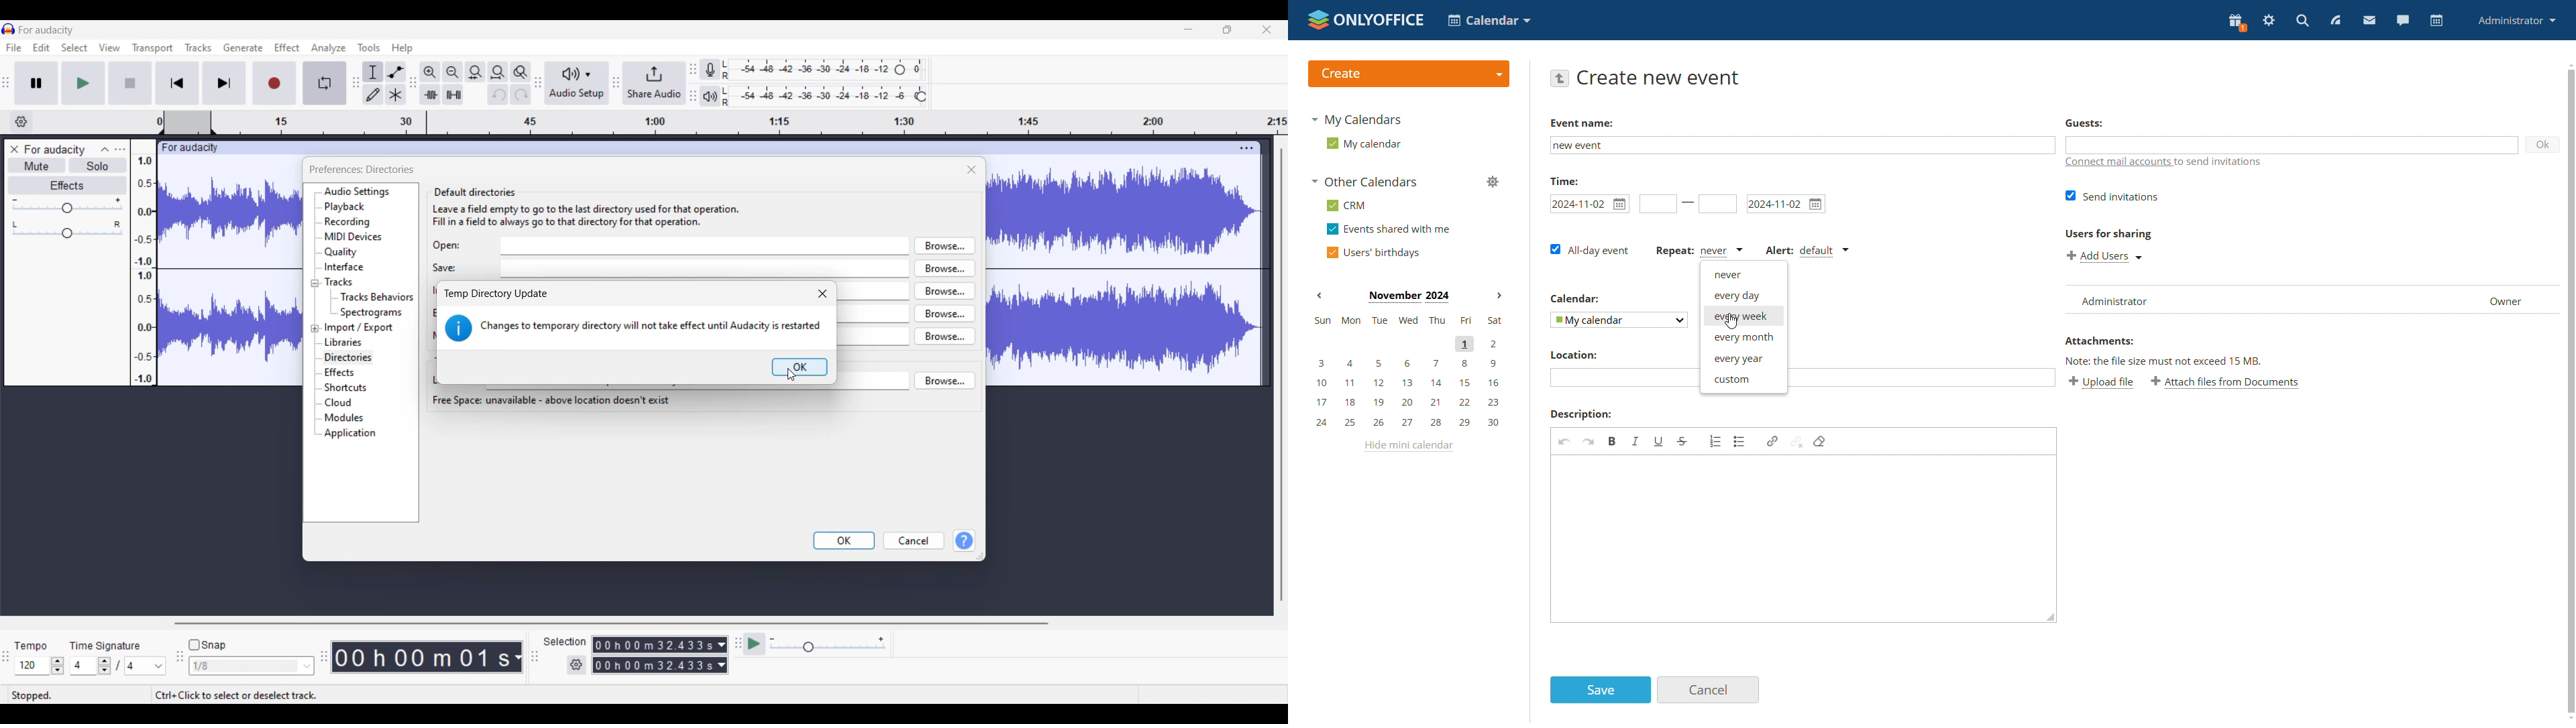  Describe the element at coordinates (807, 70) in the screenshot. I see `Recording level` at that location.